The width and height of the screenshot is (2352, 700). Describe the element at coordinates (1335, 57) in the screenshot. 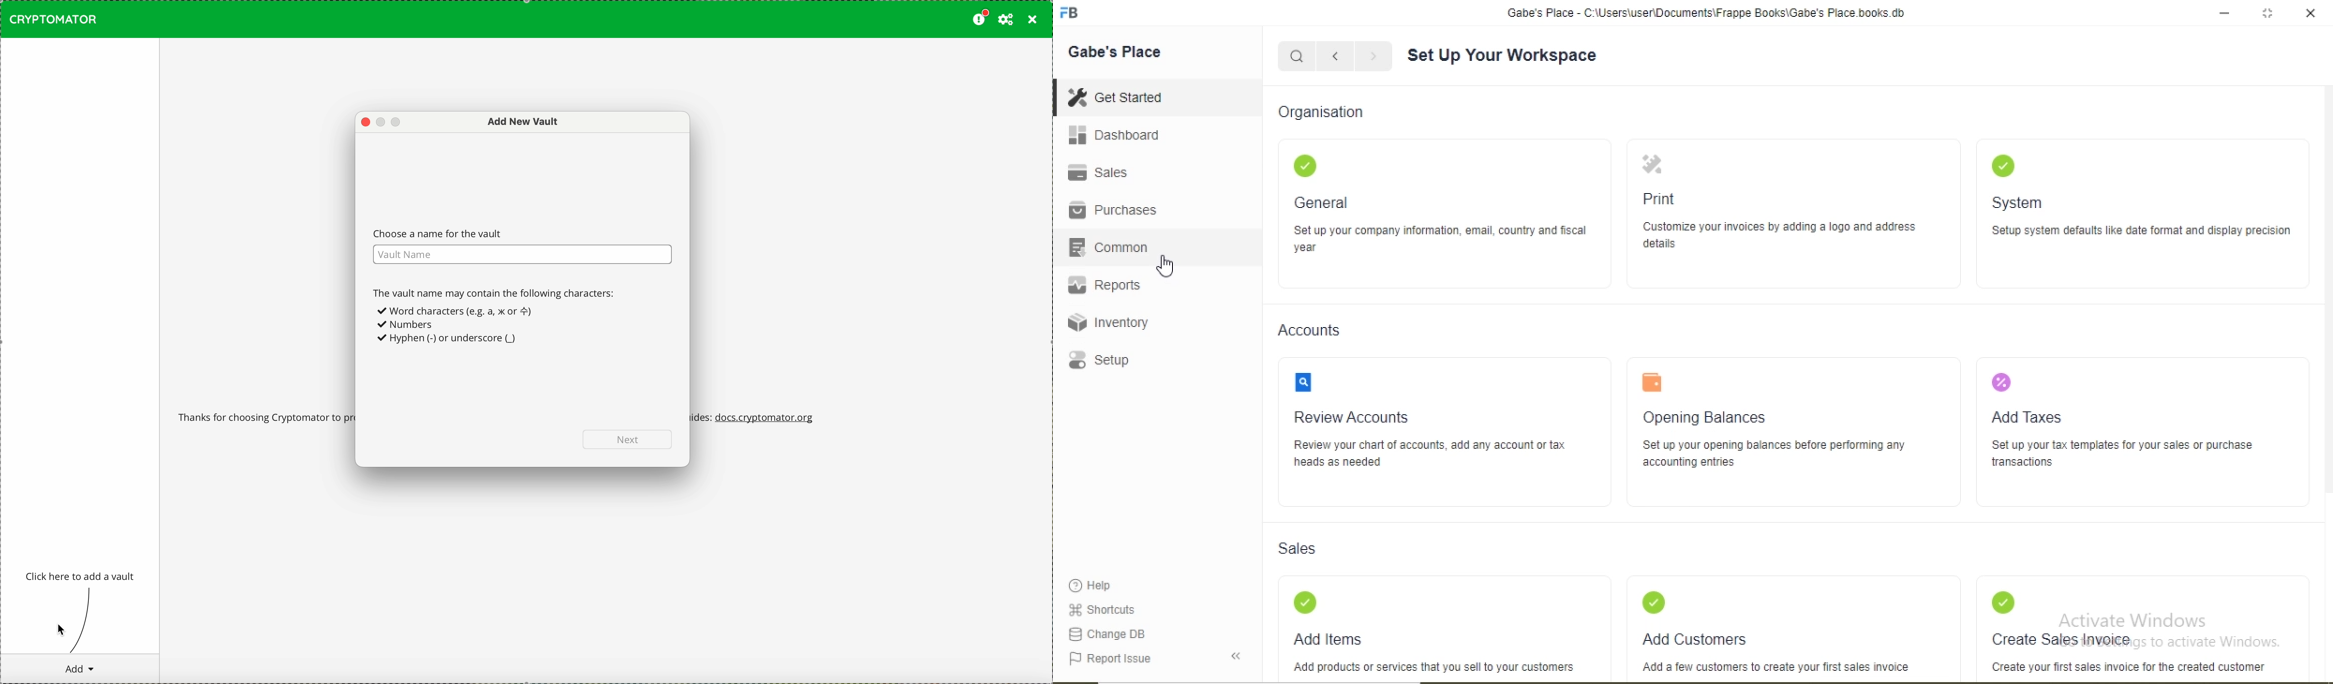

I see `Backward` at that location.